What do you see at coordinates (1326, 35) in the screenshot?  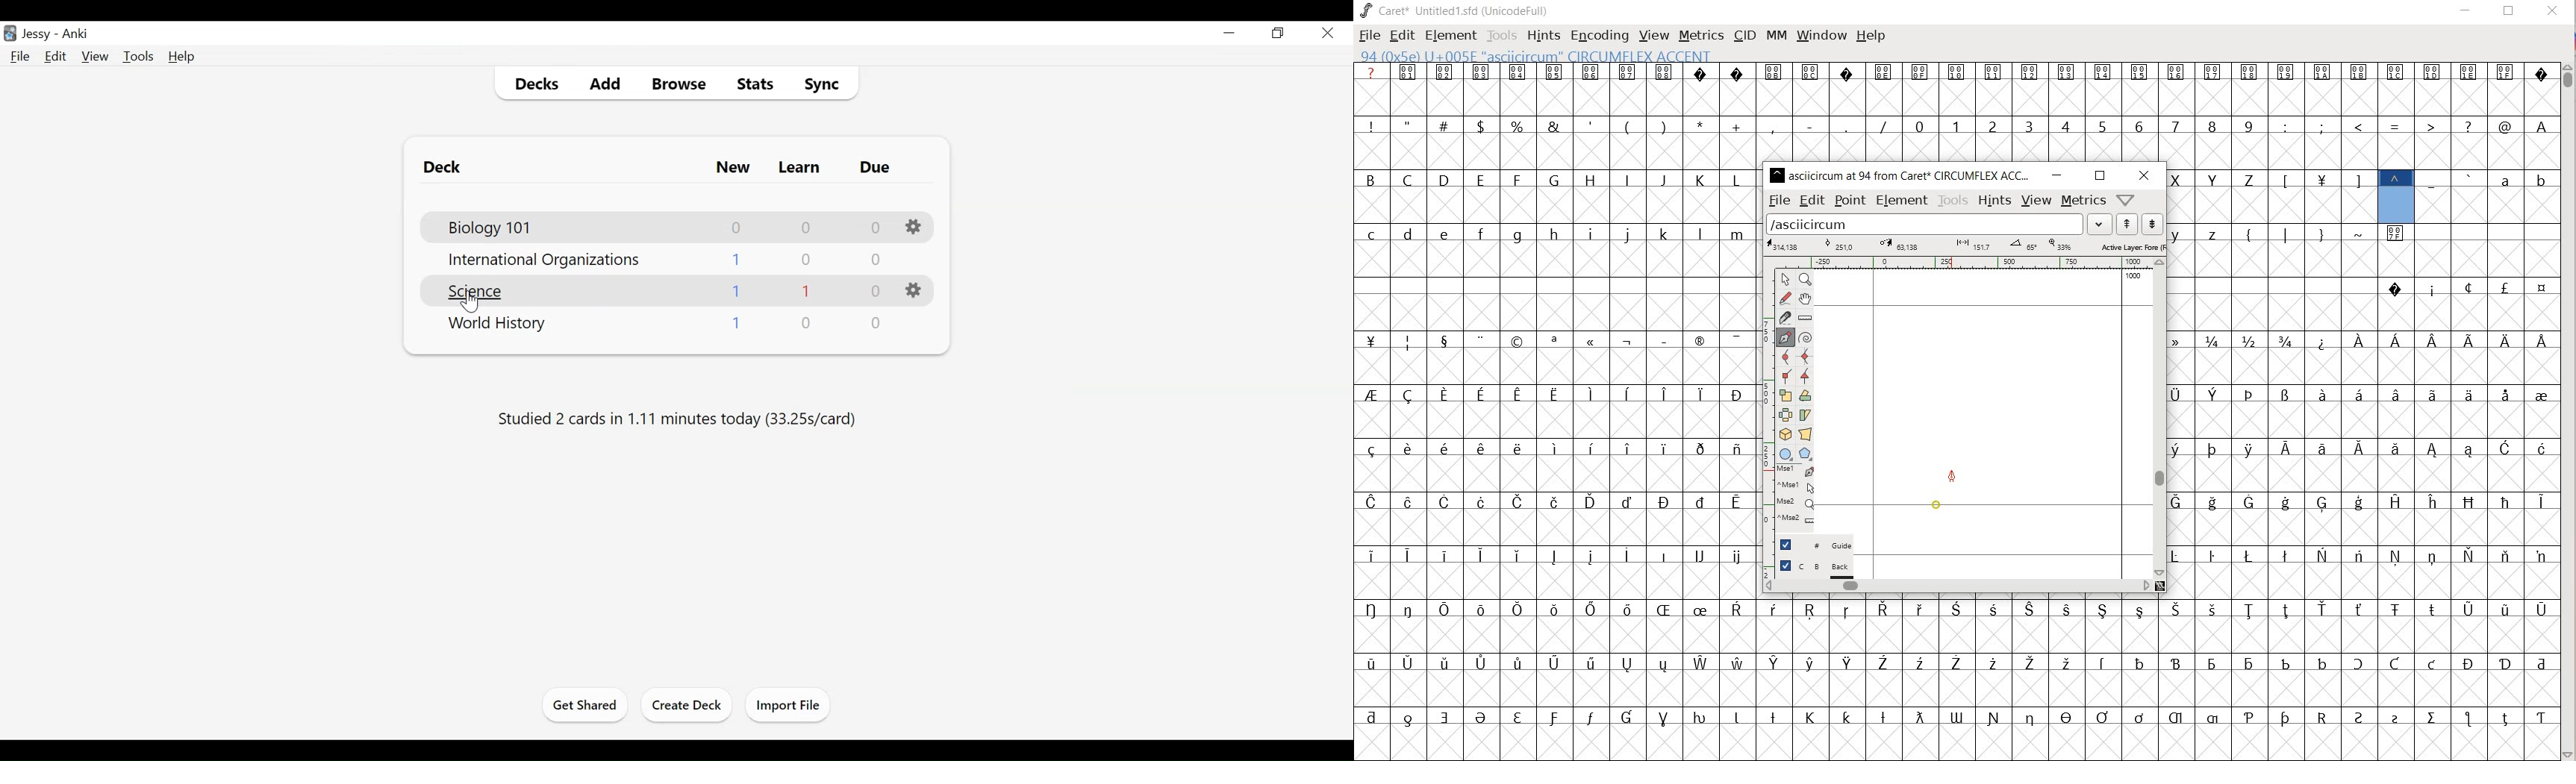 I see `Close` at bounding box center [1326, 35].